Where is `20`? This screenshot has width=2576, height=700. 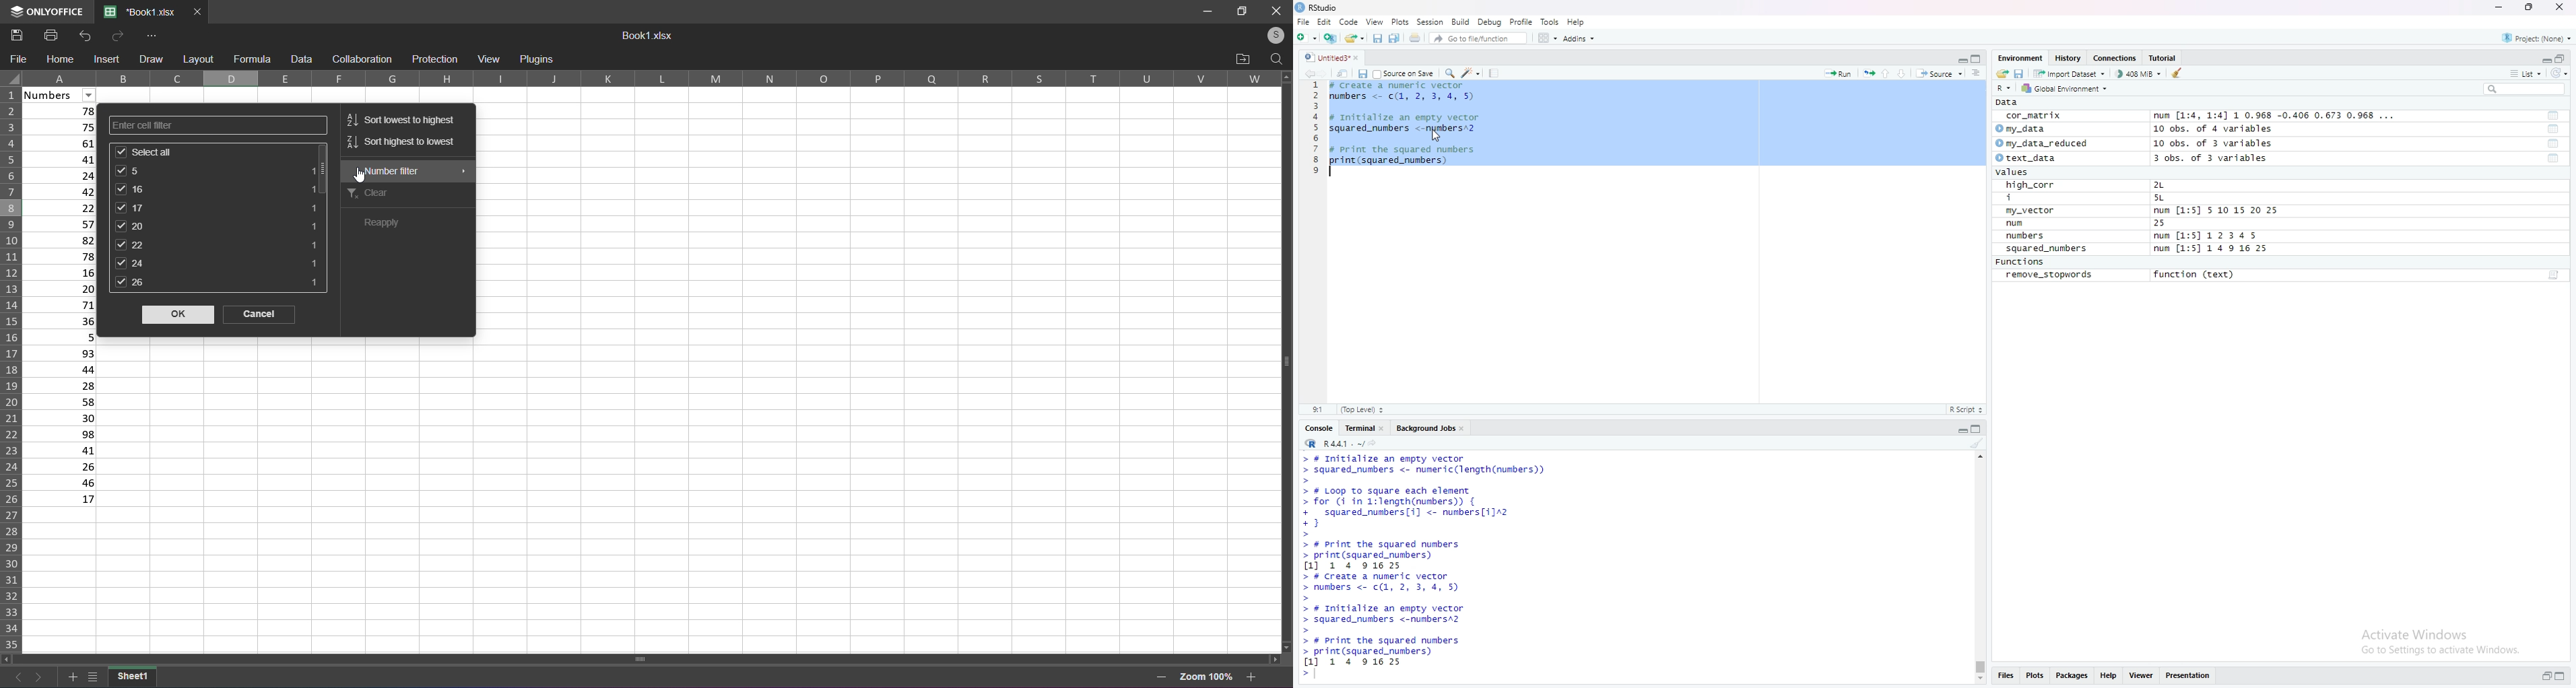
20 is located at coordinates (218, 226).